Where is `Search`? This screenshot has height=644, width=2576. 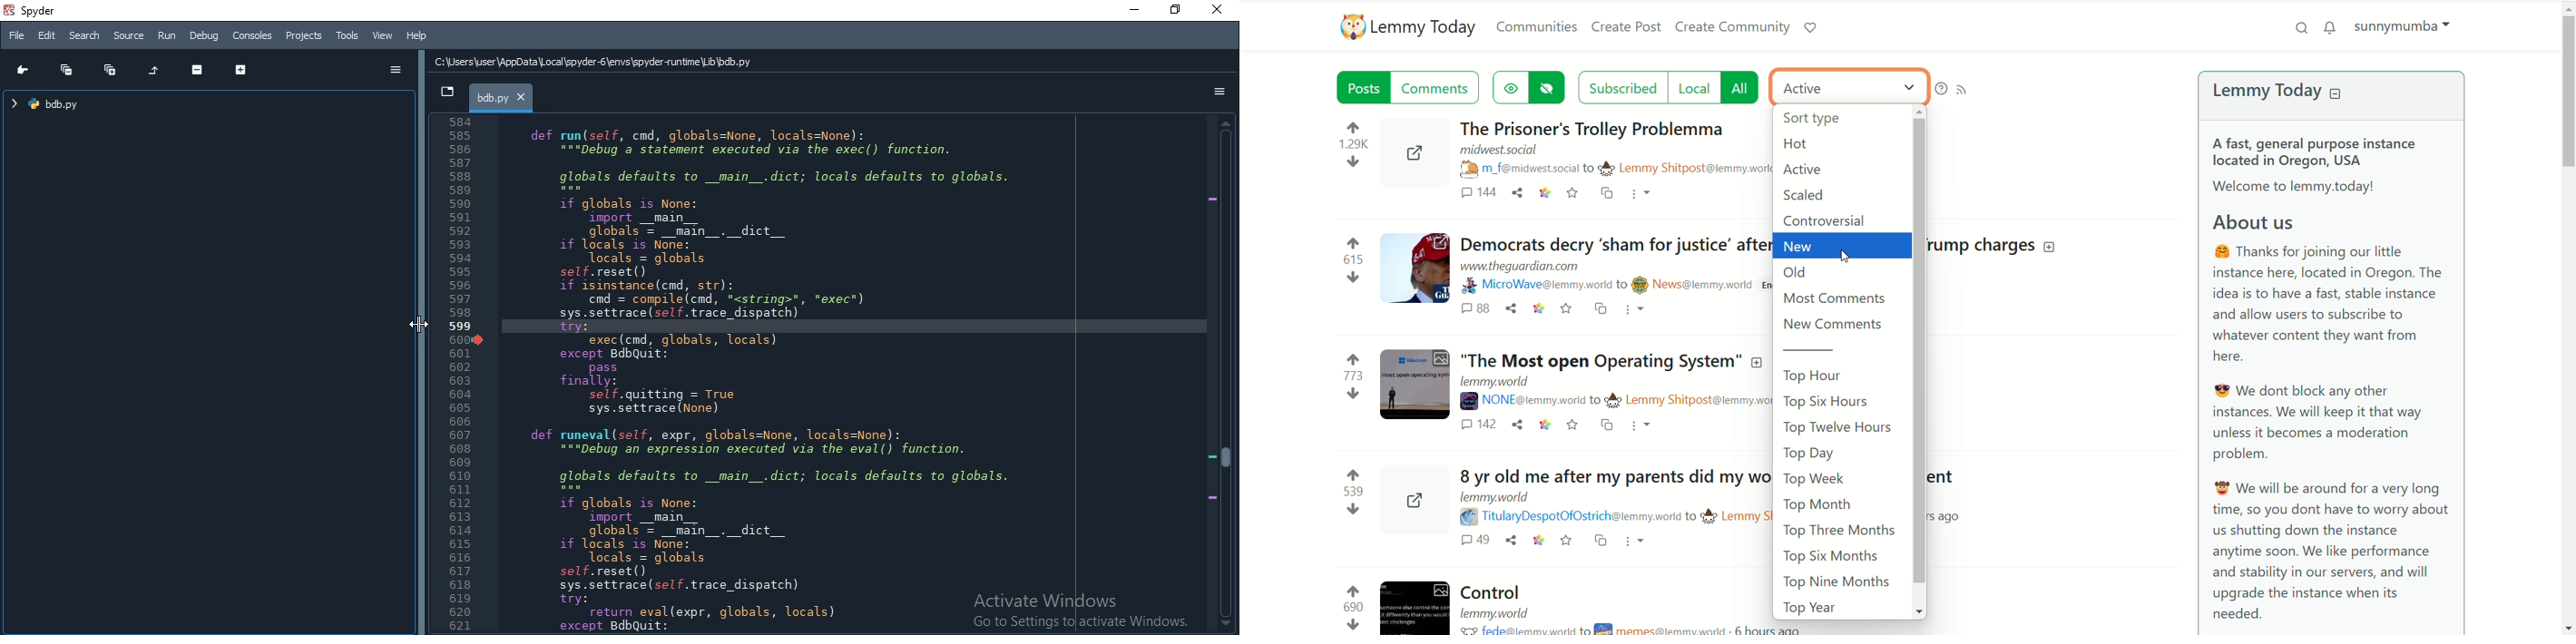
Search is located at coordinates (85, 35).